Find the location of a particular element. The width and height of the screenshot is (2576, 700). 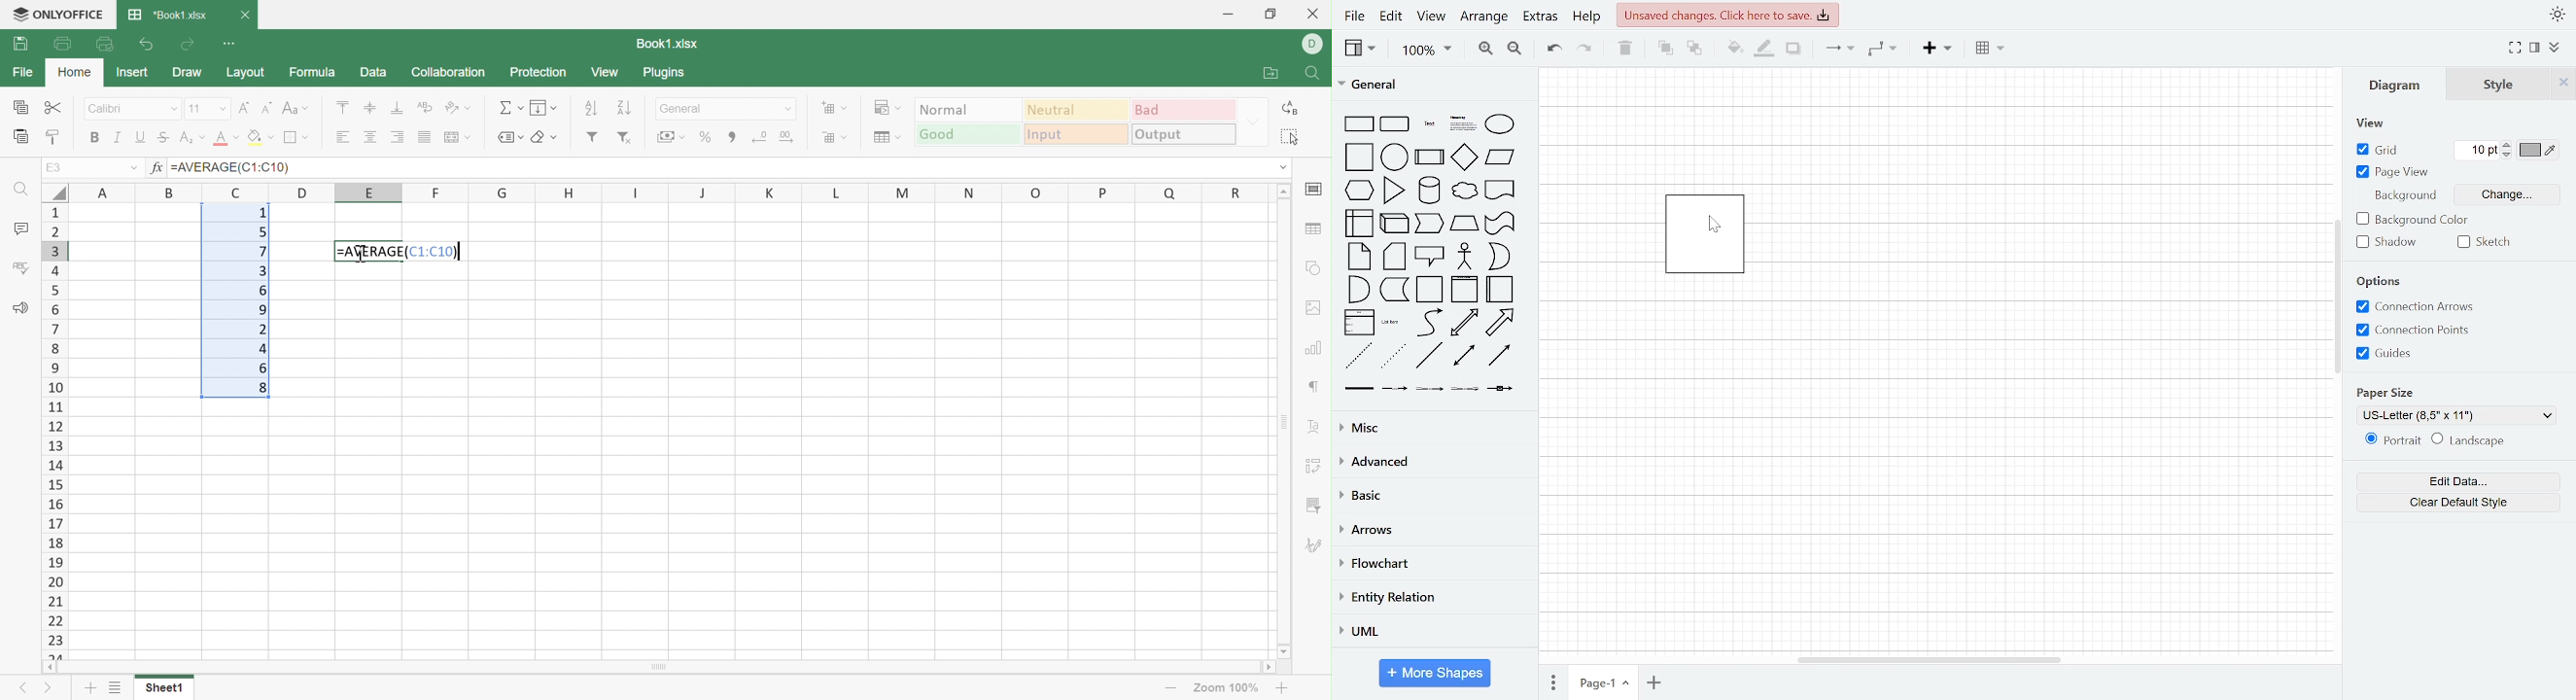

Sheet1 is located at coordinates (165, 688).